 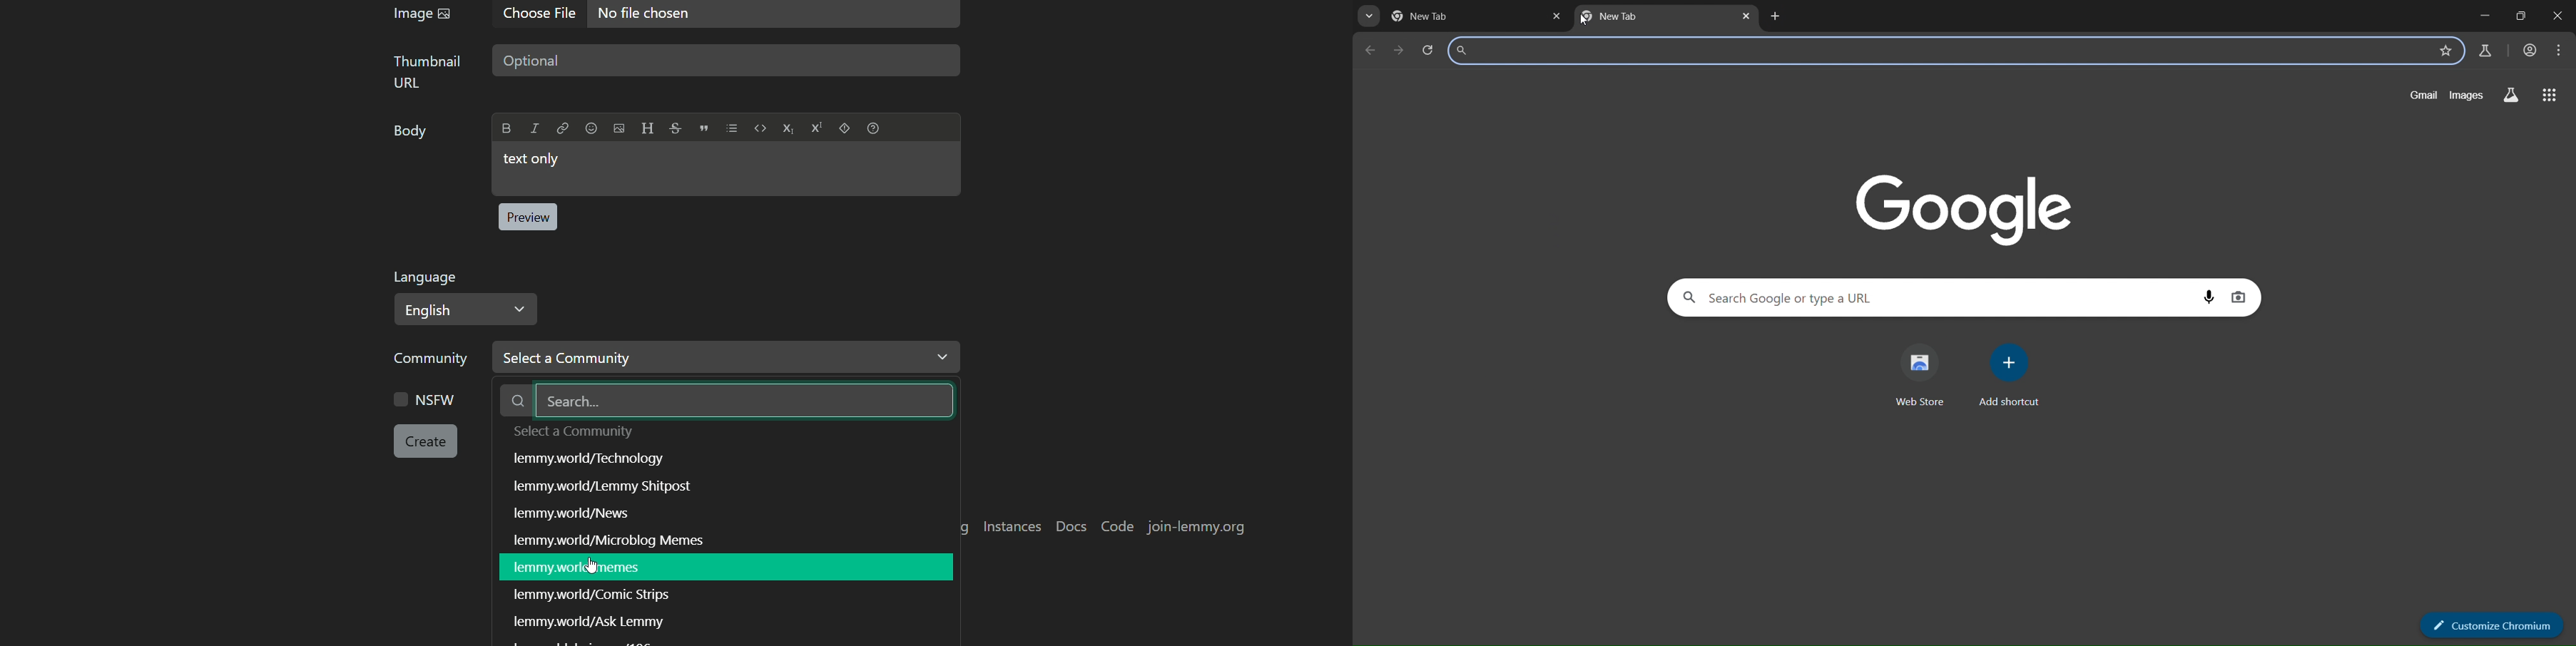 I want to click on highlight, so click(x=722, y=567).